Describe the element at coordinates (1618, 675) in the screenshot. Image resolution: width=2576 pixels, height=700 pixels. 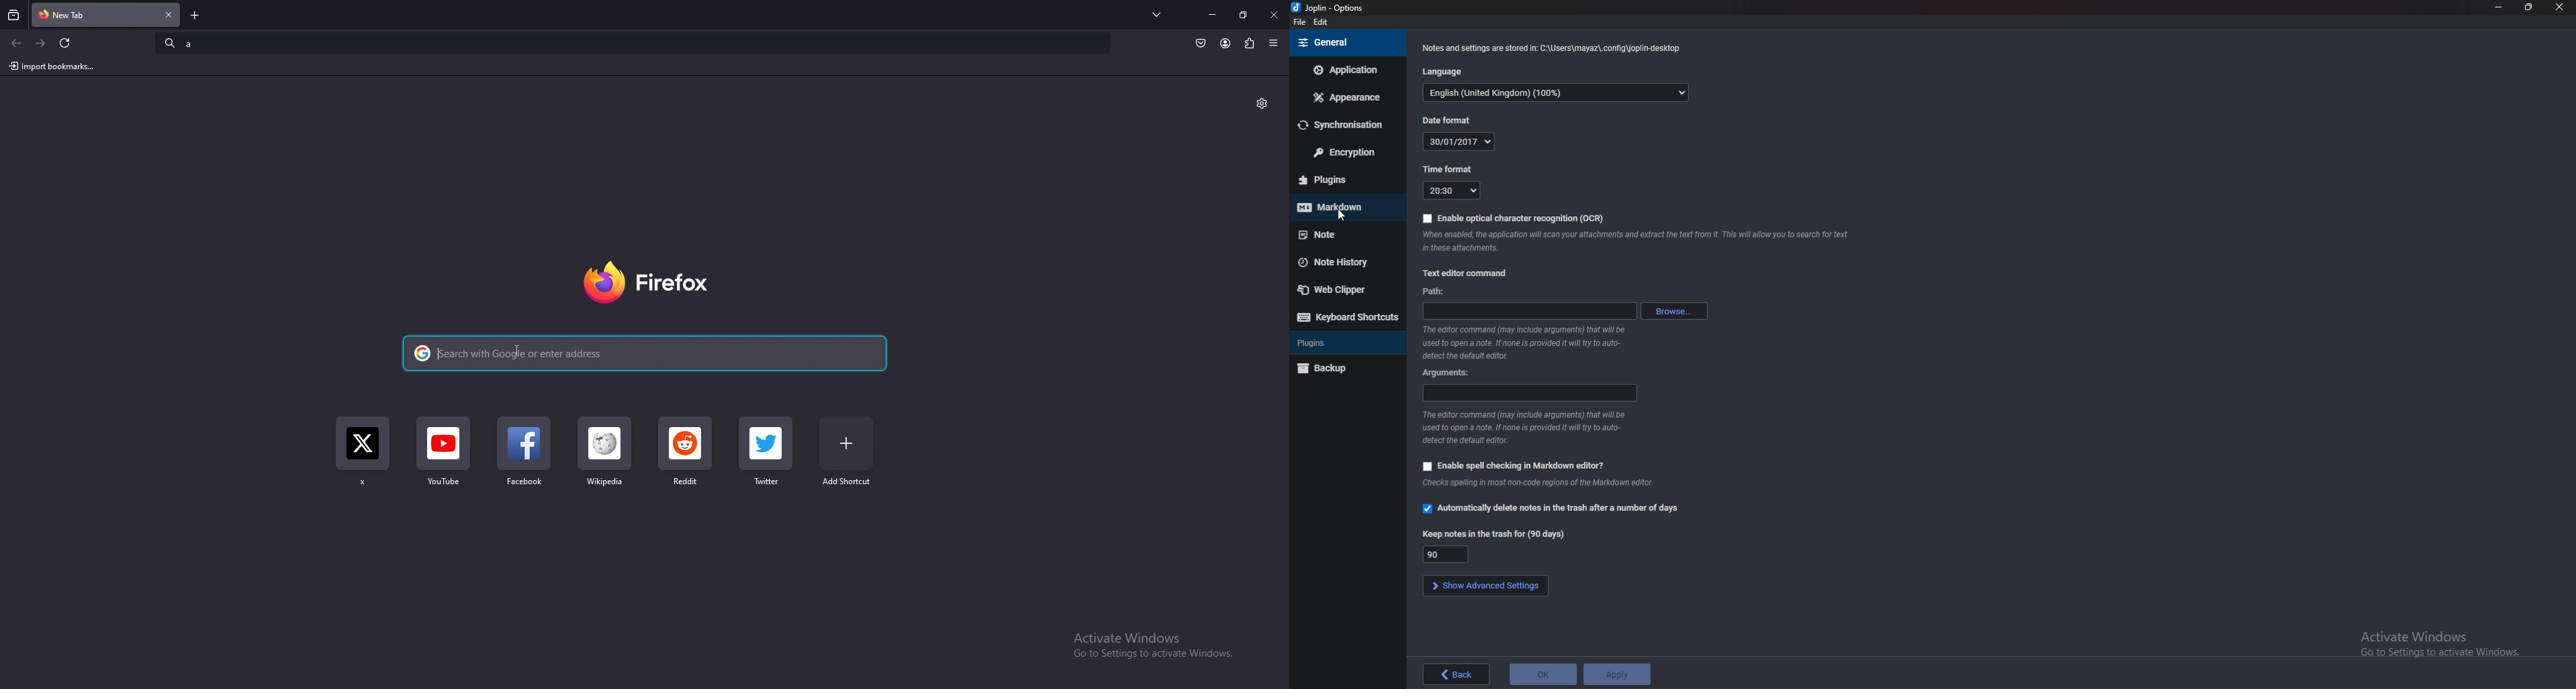
I see `apply` at that location.